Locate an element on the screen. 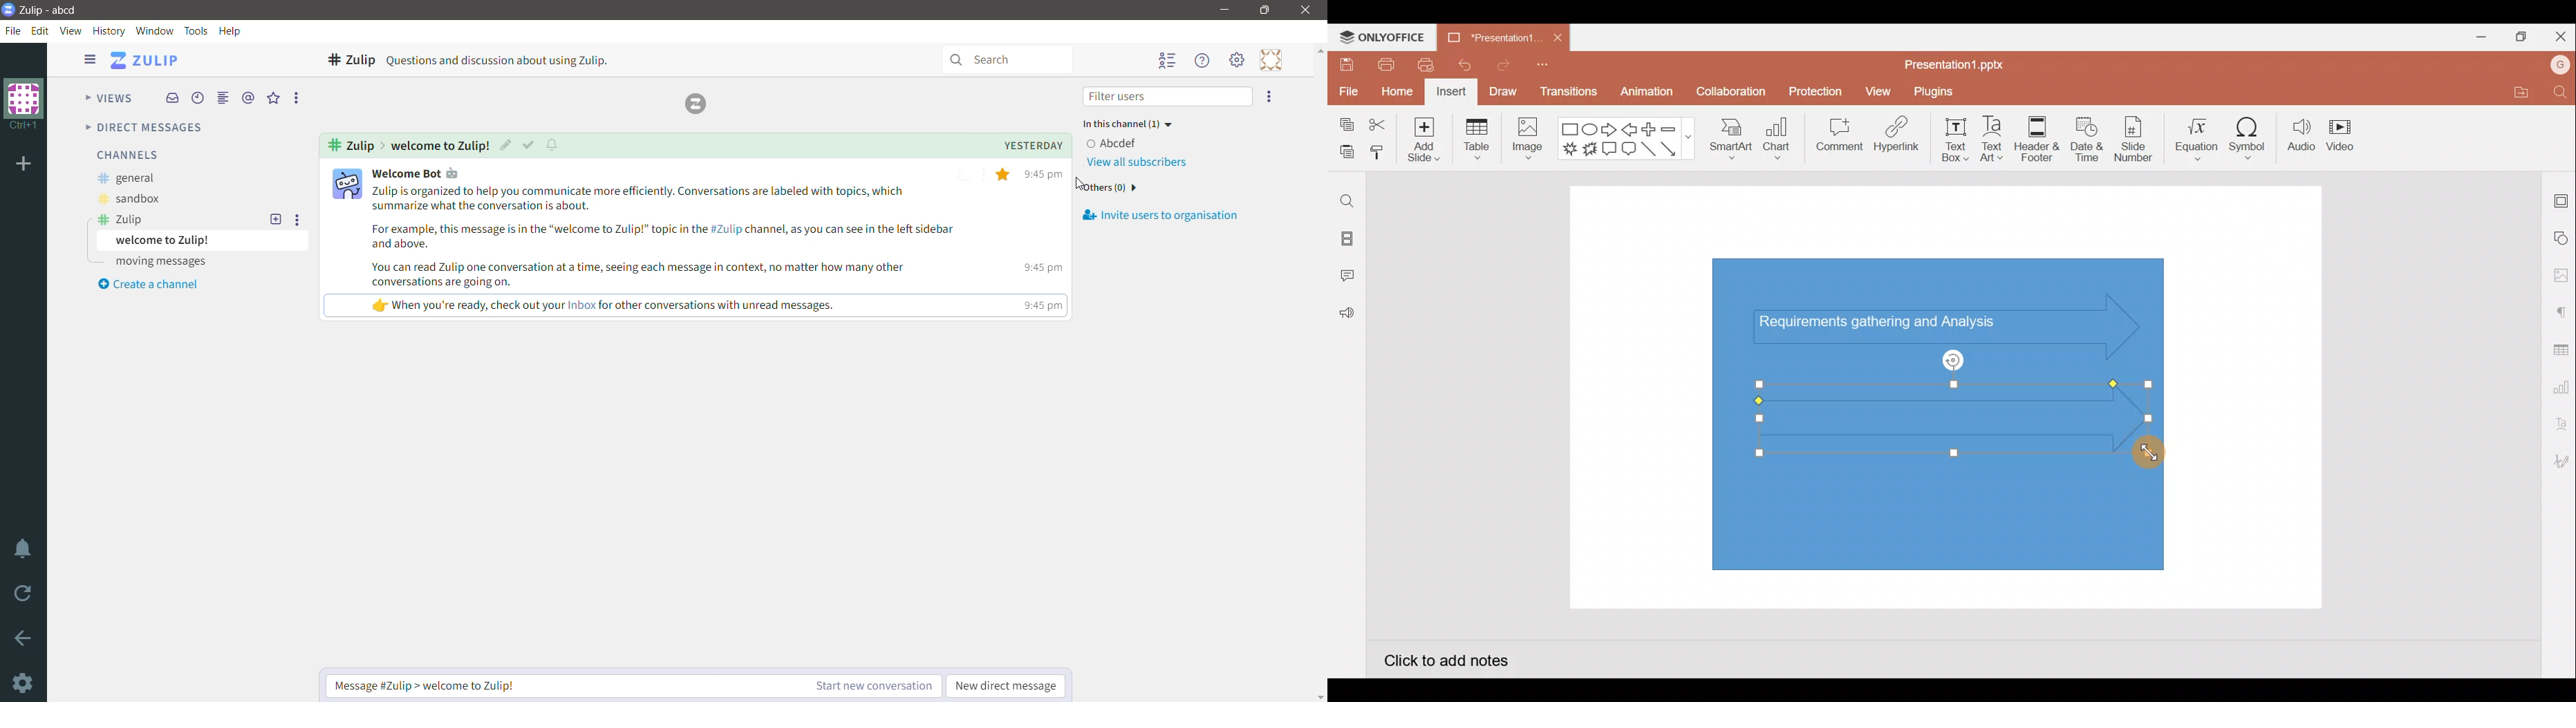  Application is located at coordinates (147, 60).